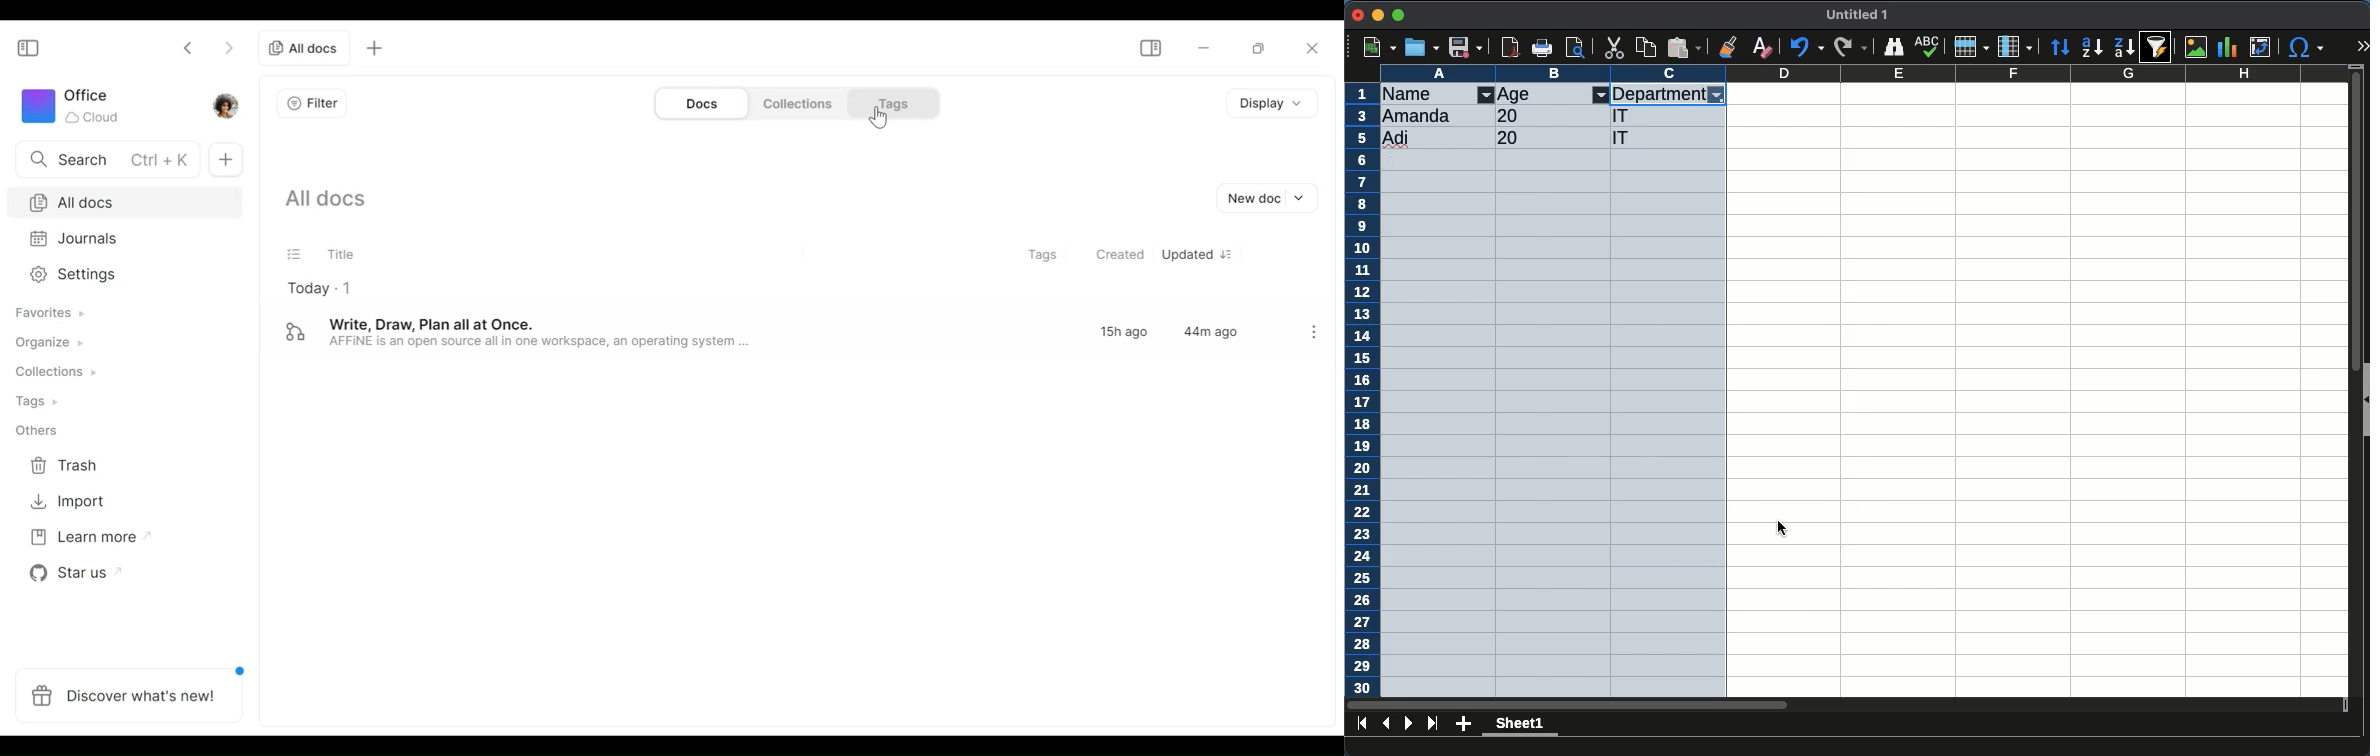 Image resolution: width=2380 pixels, height=756 pixels. What do you see at coordinates (1521, 726) in the screenshot?
I see `sheet 1` at bounding box center [1521, 726].